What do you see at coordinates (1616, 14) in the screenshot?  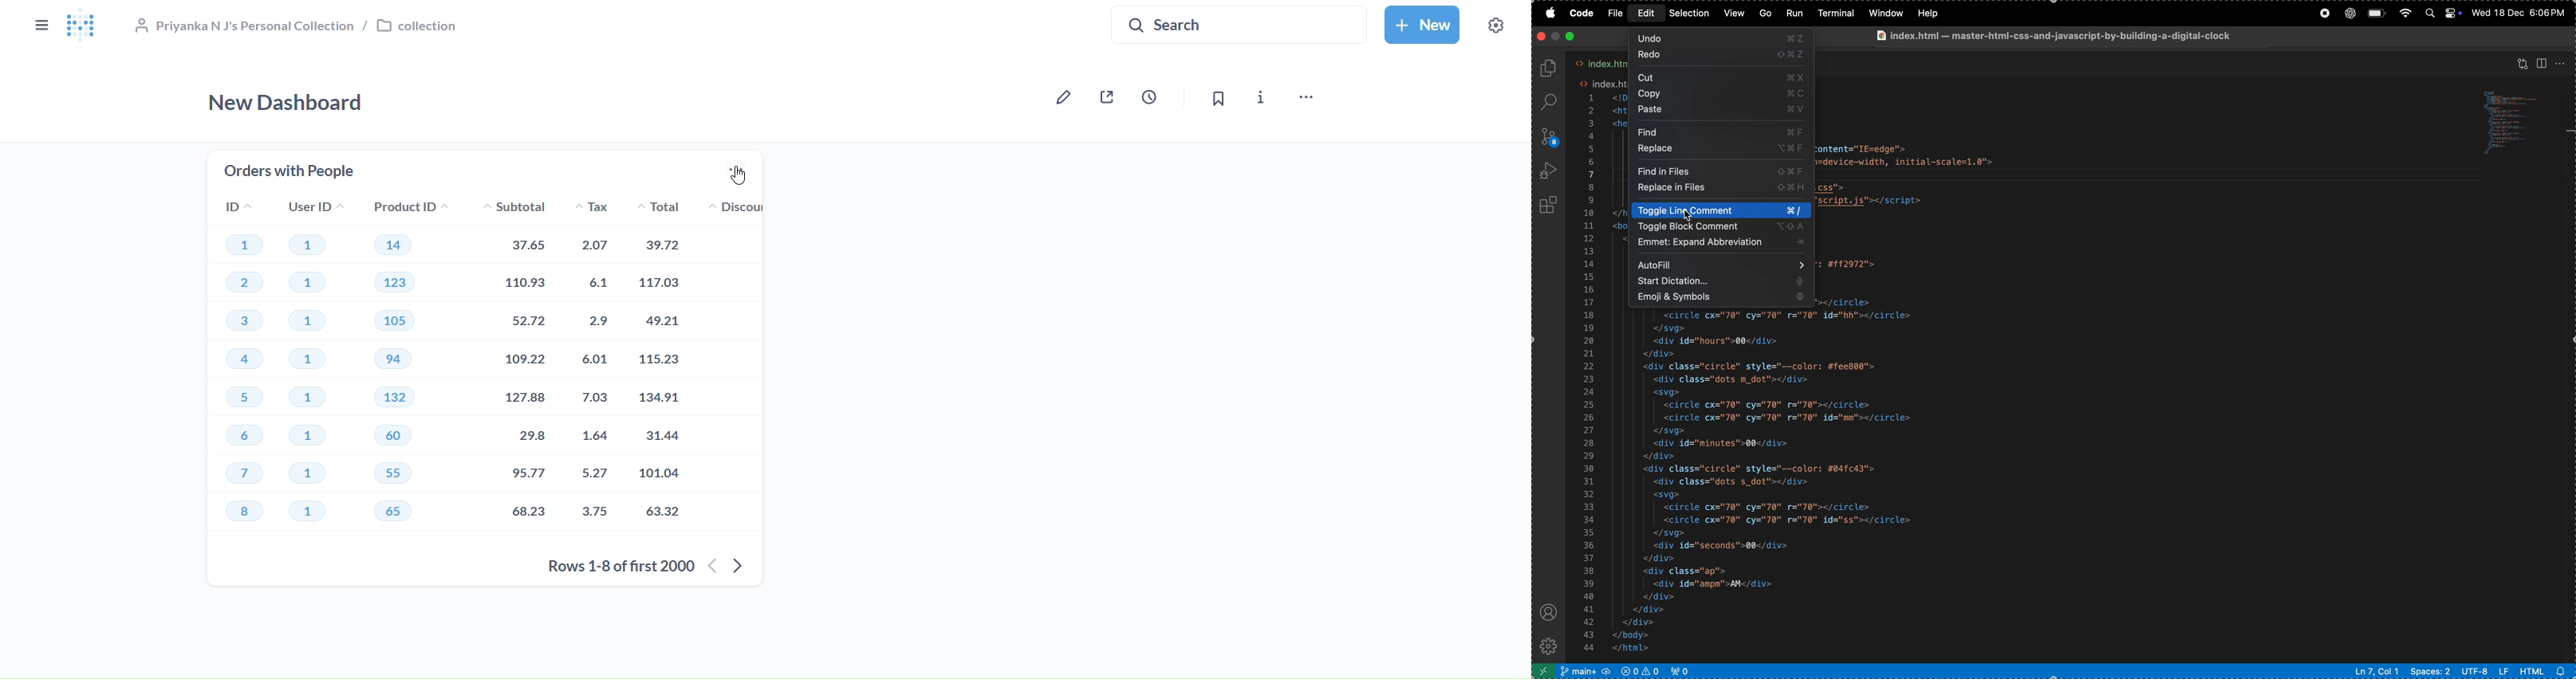 I see `file` at bounding box center [1616, 14].